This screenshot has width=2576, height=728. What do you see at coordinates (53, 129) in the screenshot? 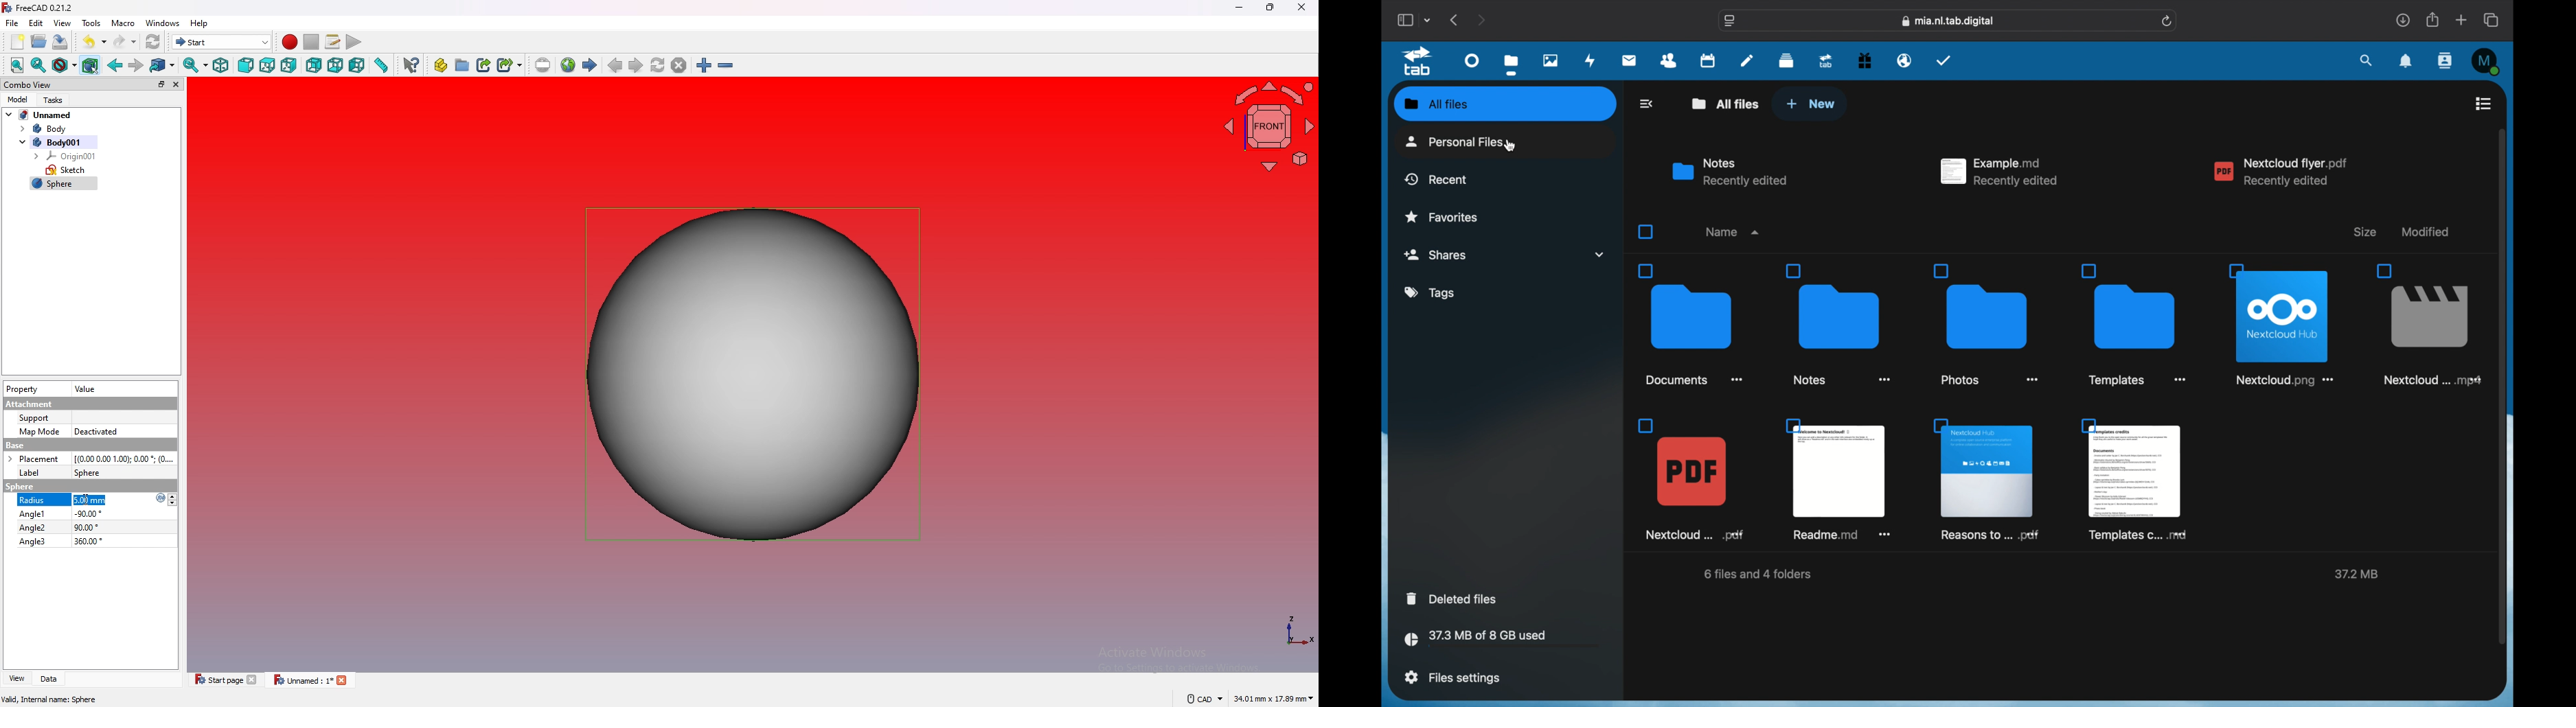
I see `body` at bounding box center [53, 129].